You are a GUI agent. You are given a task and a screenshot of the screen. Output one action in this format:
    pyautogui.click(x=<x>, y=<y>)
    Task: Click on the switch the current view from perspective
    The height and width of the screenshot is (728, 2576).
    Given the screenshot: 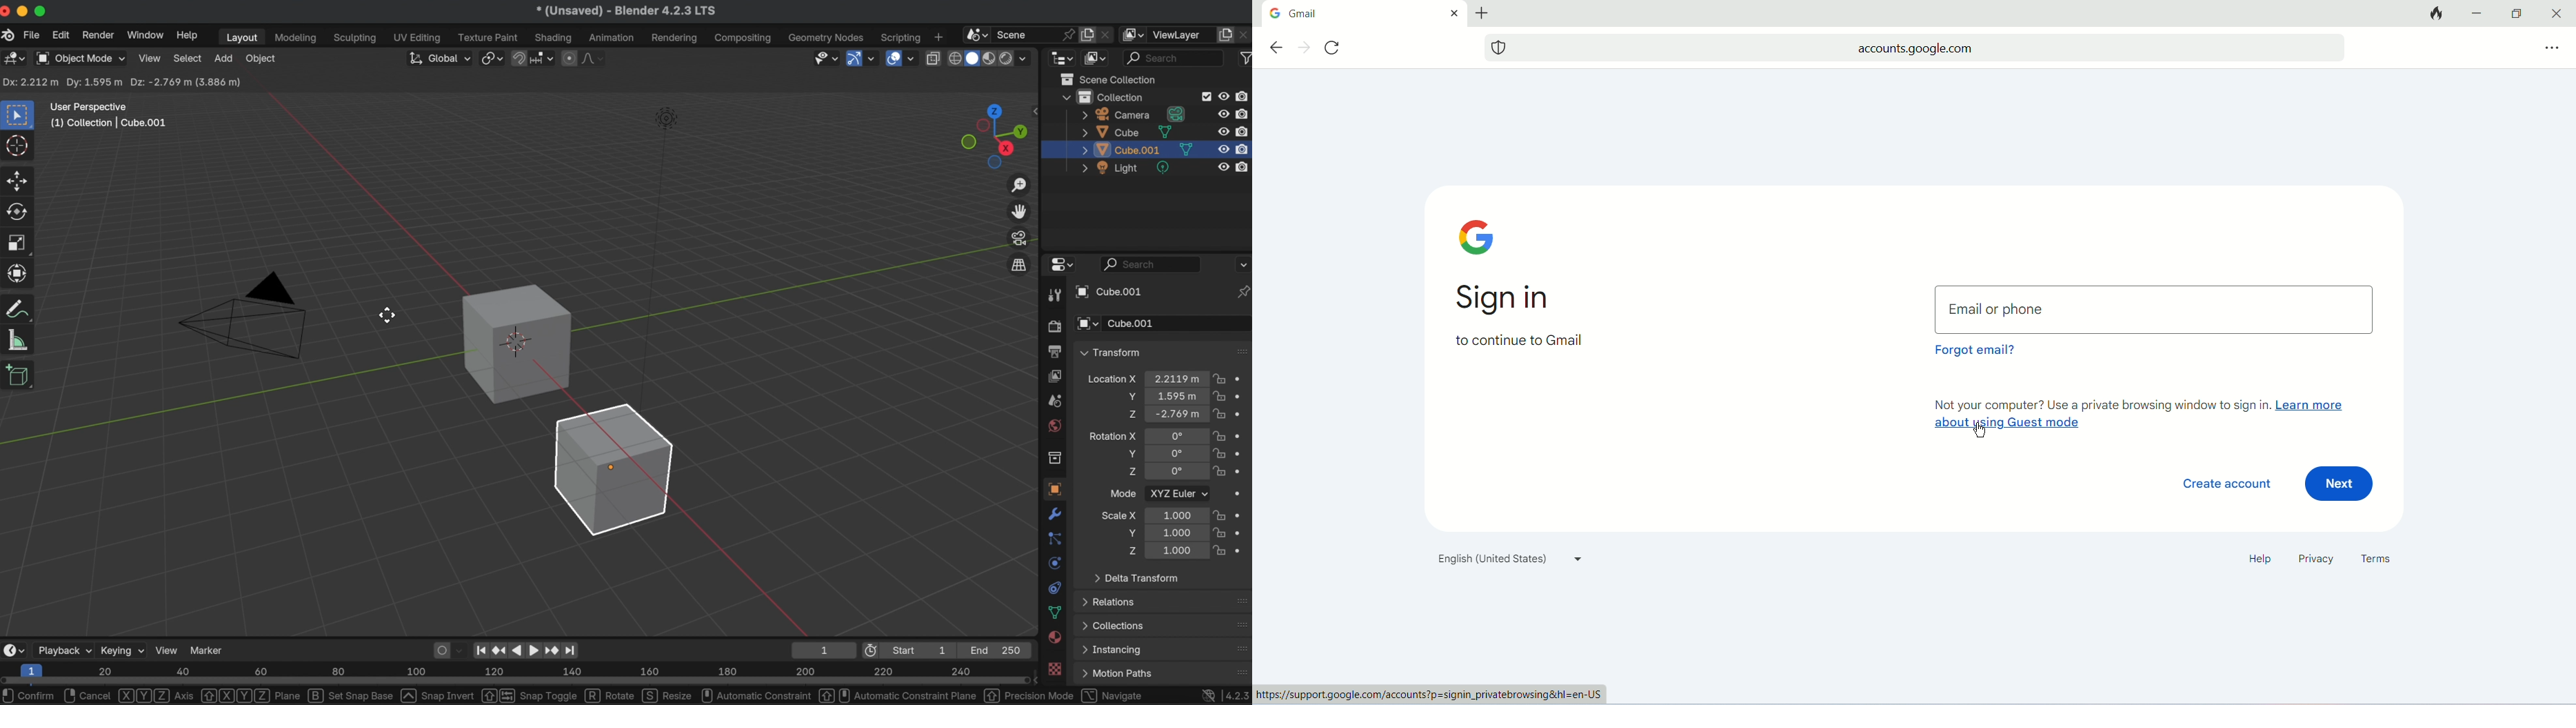 What is the action you would take?
    pyautogui.click(x=1019, y=264)
    